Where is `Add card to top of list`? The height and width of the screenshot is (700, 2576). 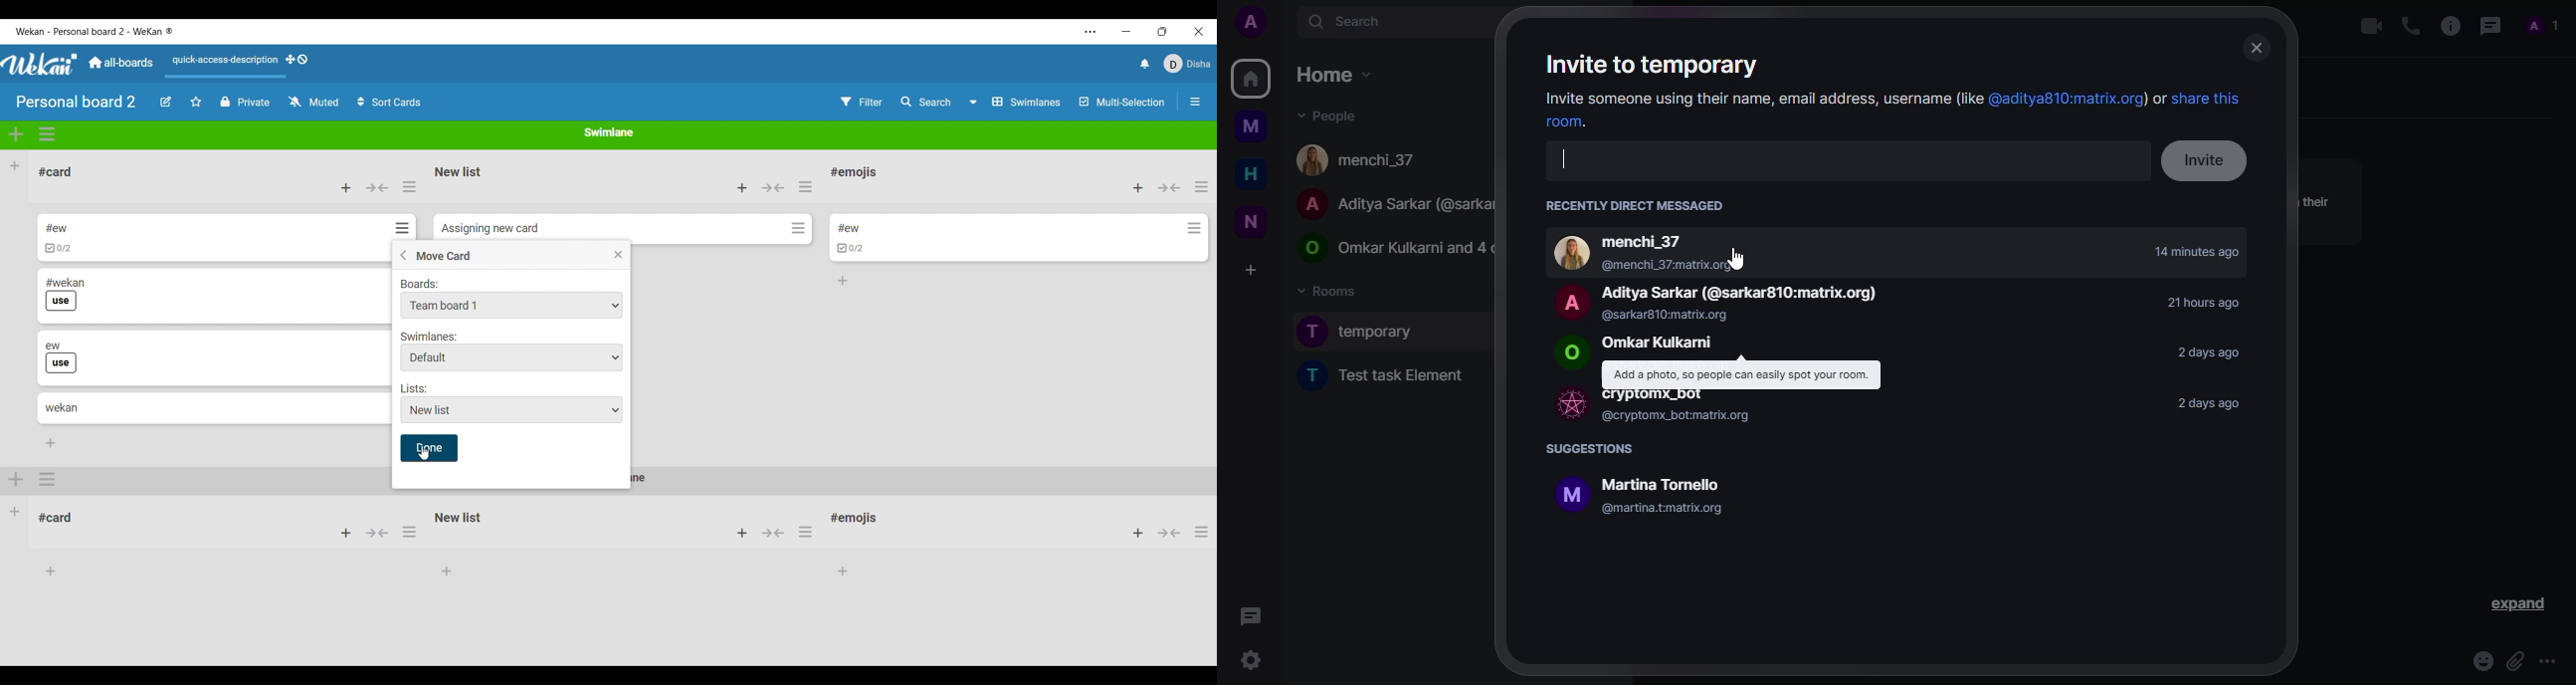
Add card to top of list is located at coordinates (742, 188).